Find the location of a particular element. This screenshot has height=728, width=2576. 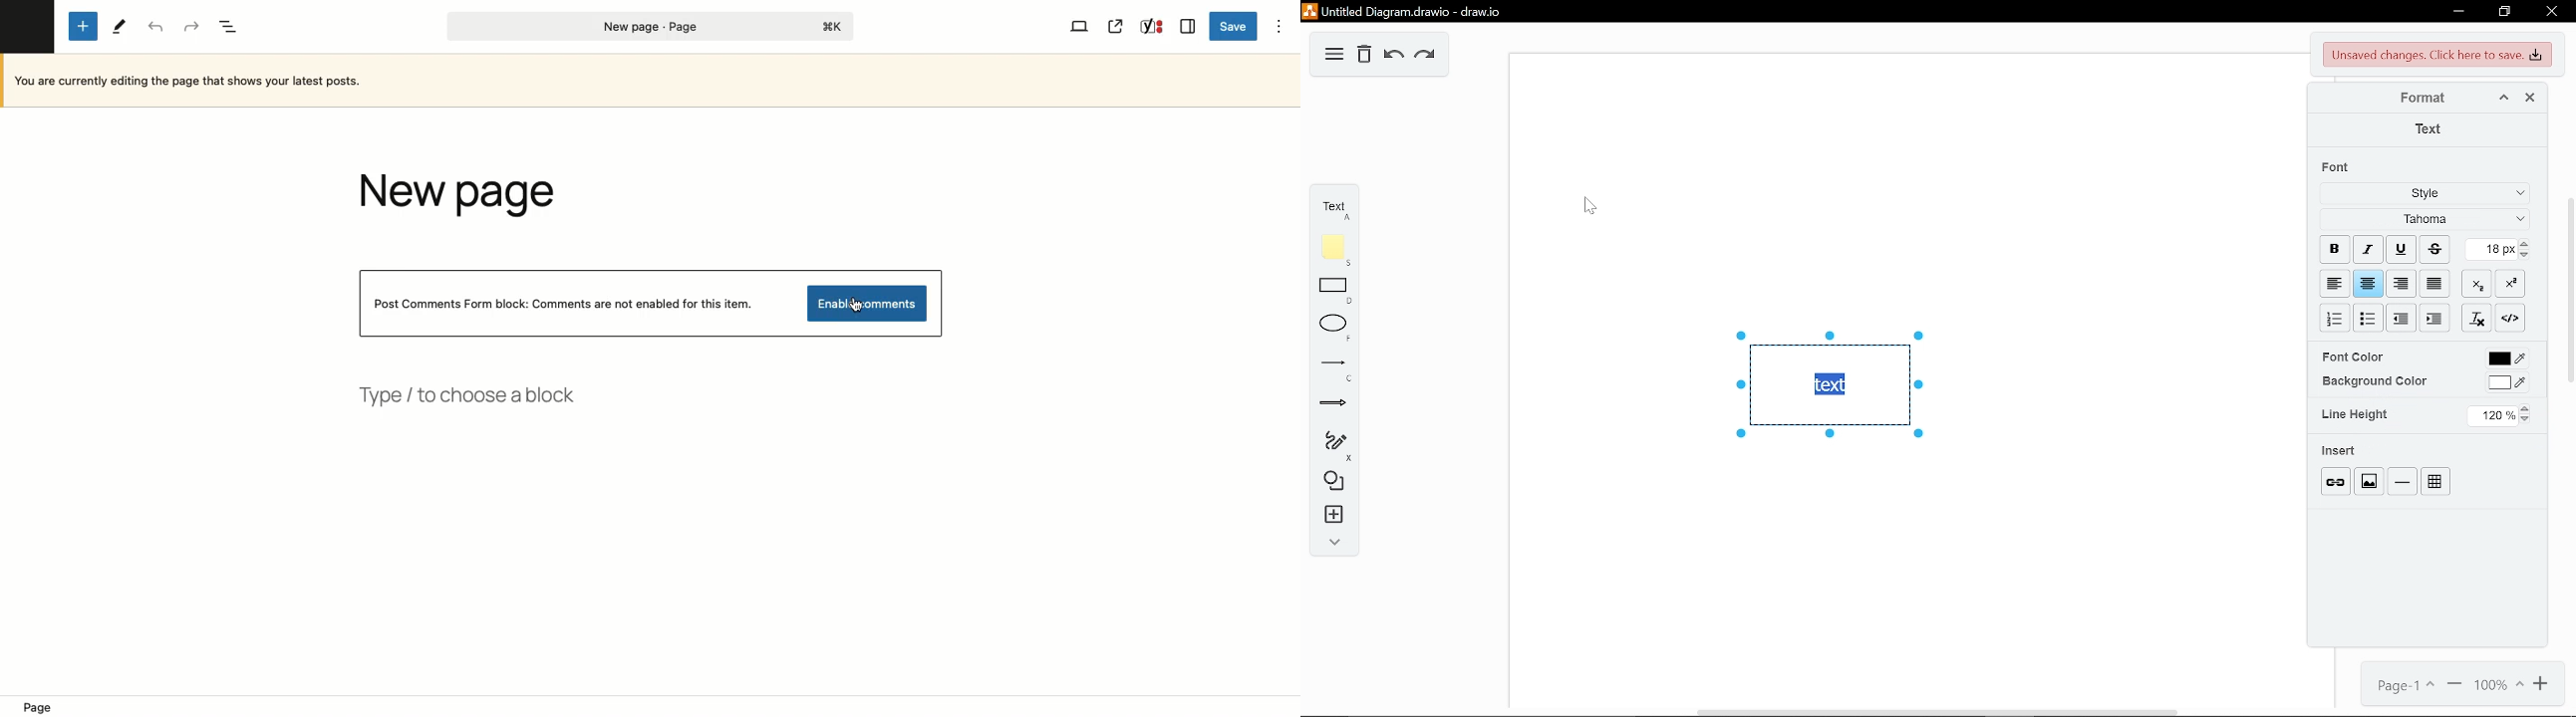

undo is located at coordinates (1392, 56).